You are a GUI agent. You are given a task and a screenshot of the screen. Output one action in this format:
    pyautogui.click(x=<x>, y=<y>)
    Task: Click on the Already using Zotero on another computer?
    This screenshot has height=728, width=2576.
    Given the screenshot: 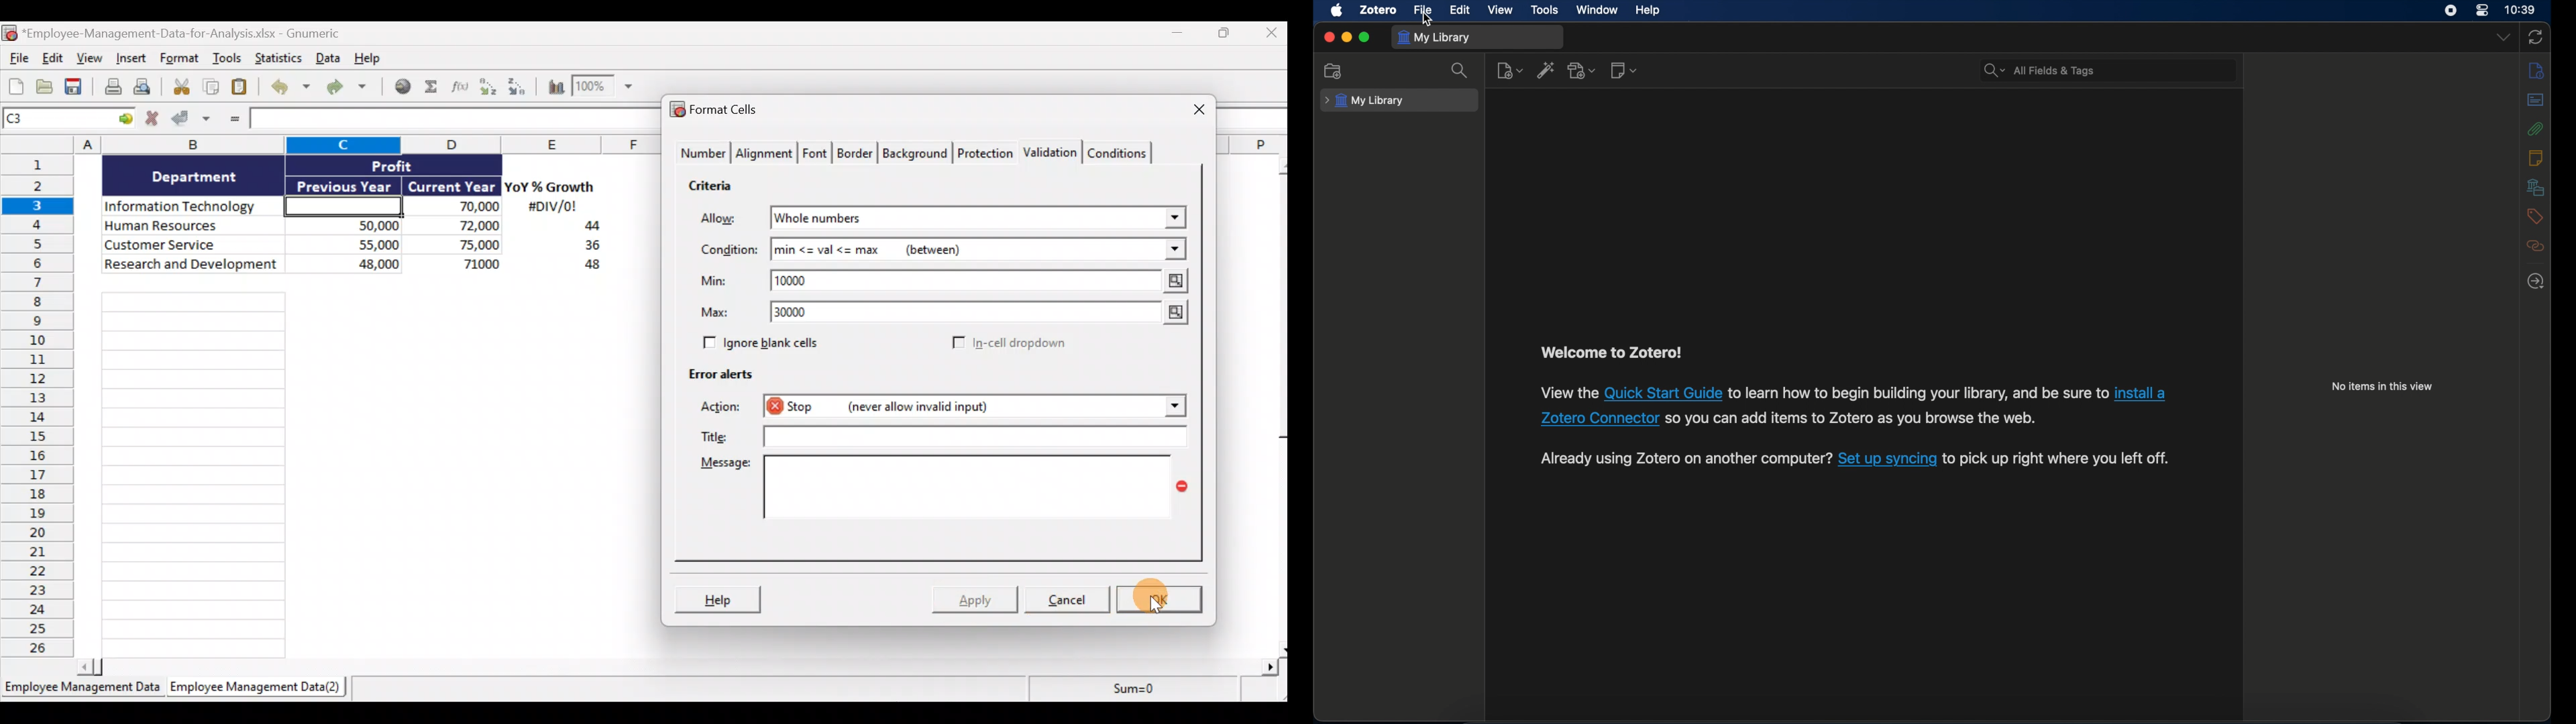 What is the action you would take?
    pyautogui.click(x=1684, y=459)
    